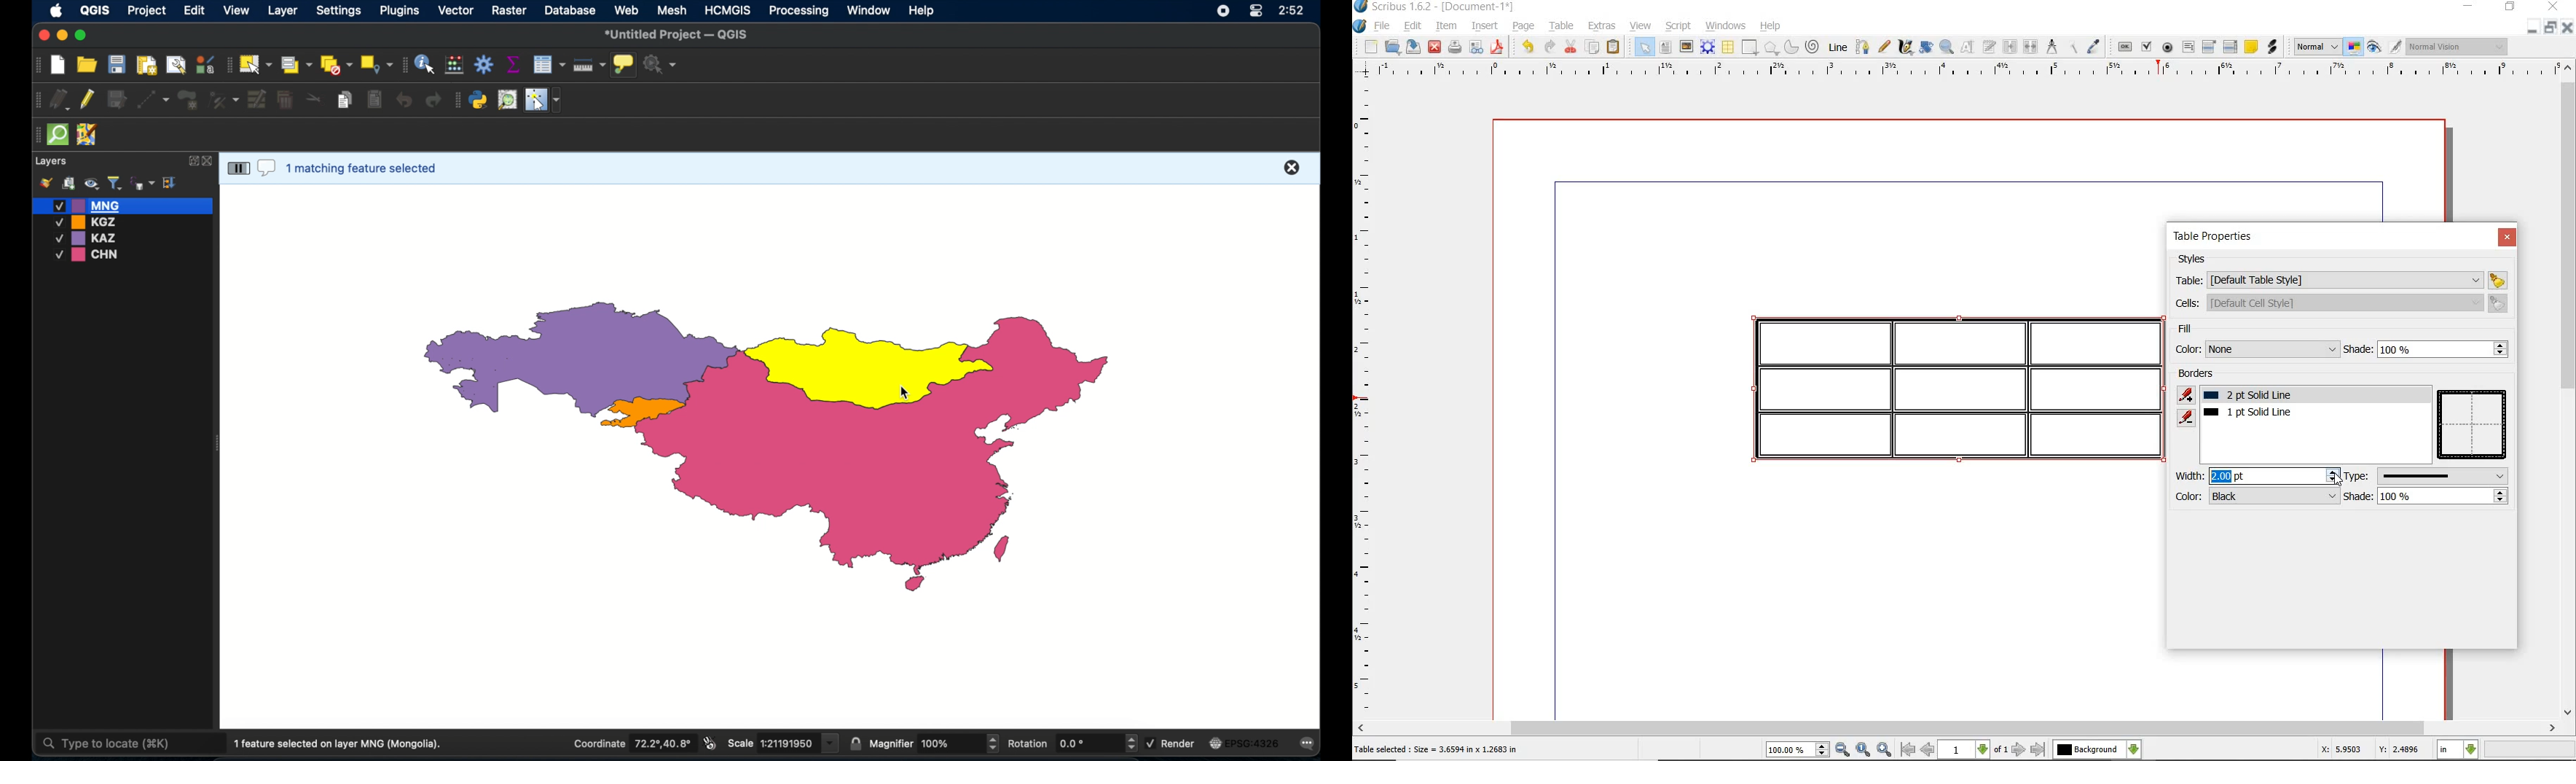 The height and width of the screenshot is (784, 2576). Describe the element at coordinates (2255, 349) in the screenshot. I see `color` at that location.